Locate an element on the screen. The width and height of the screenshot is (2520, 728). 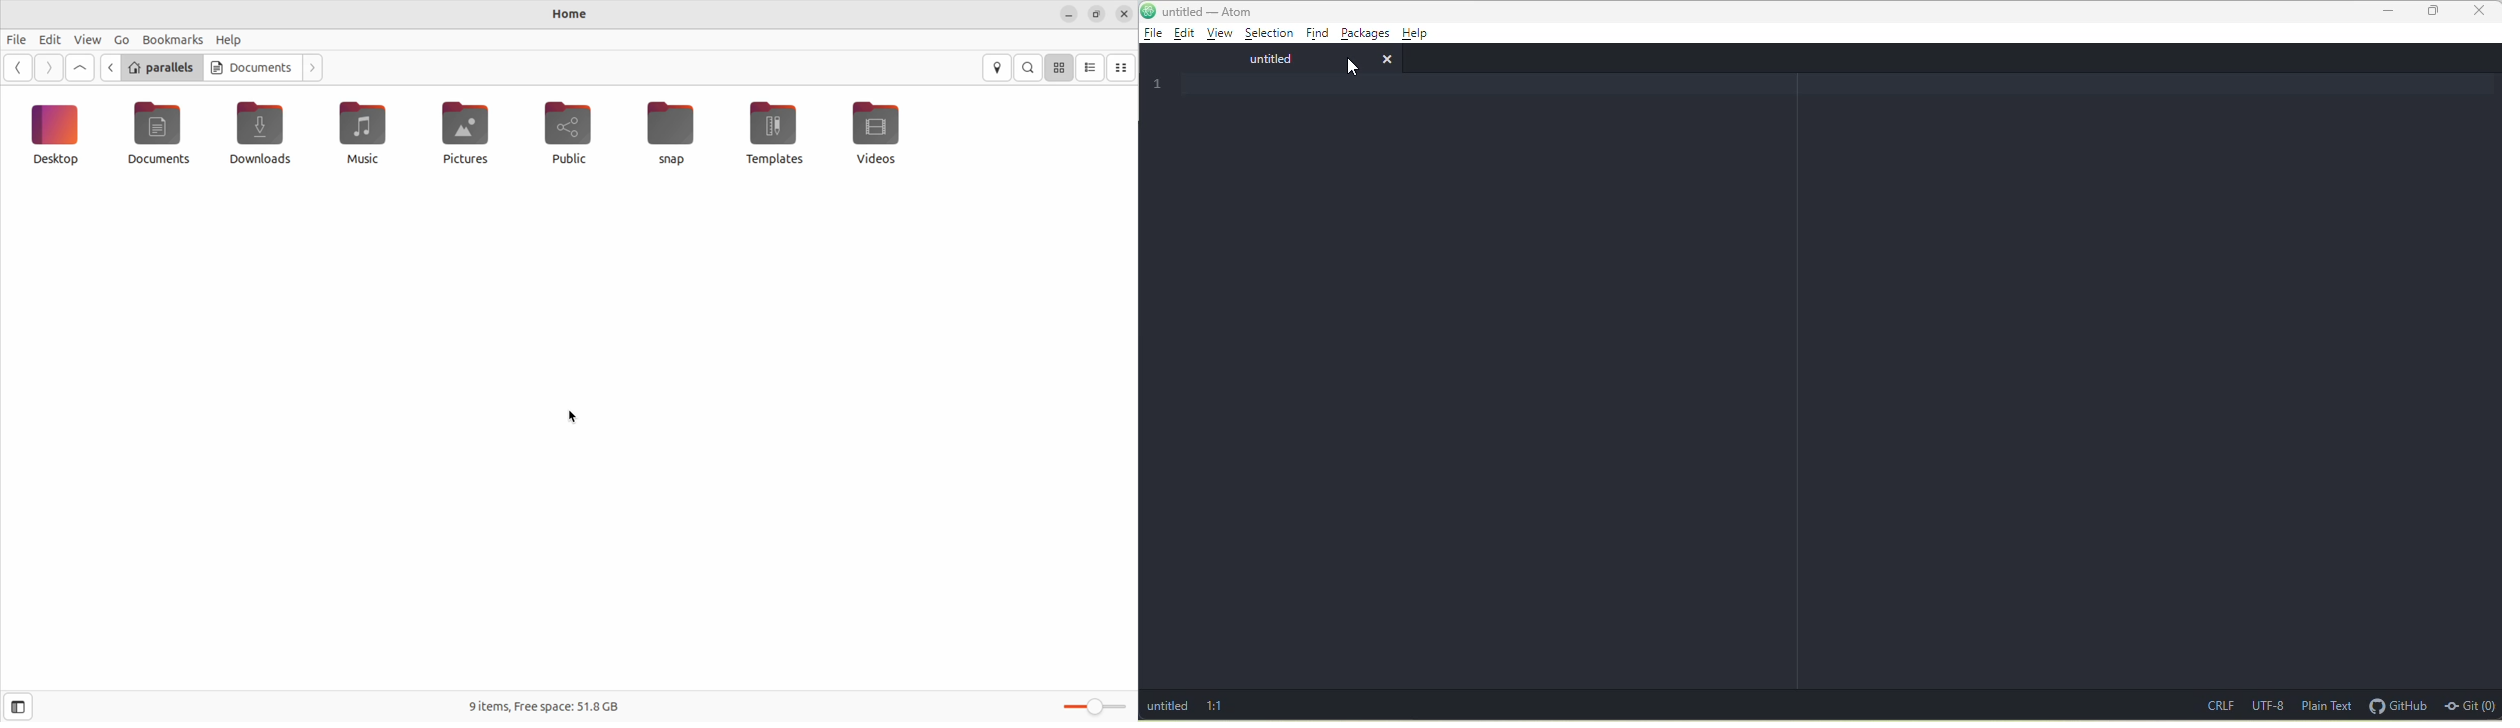
pictures is located at coordinates (463, 137).